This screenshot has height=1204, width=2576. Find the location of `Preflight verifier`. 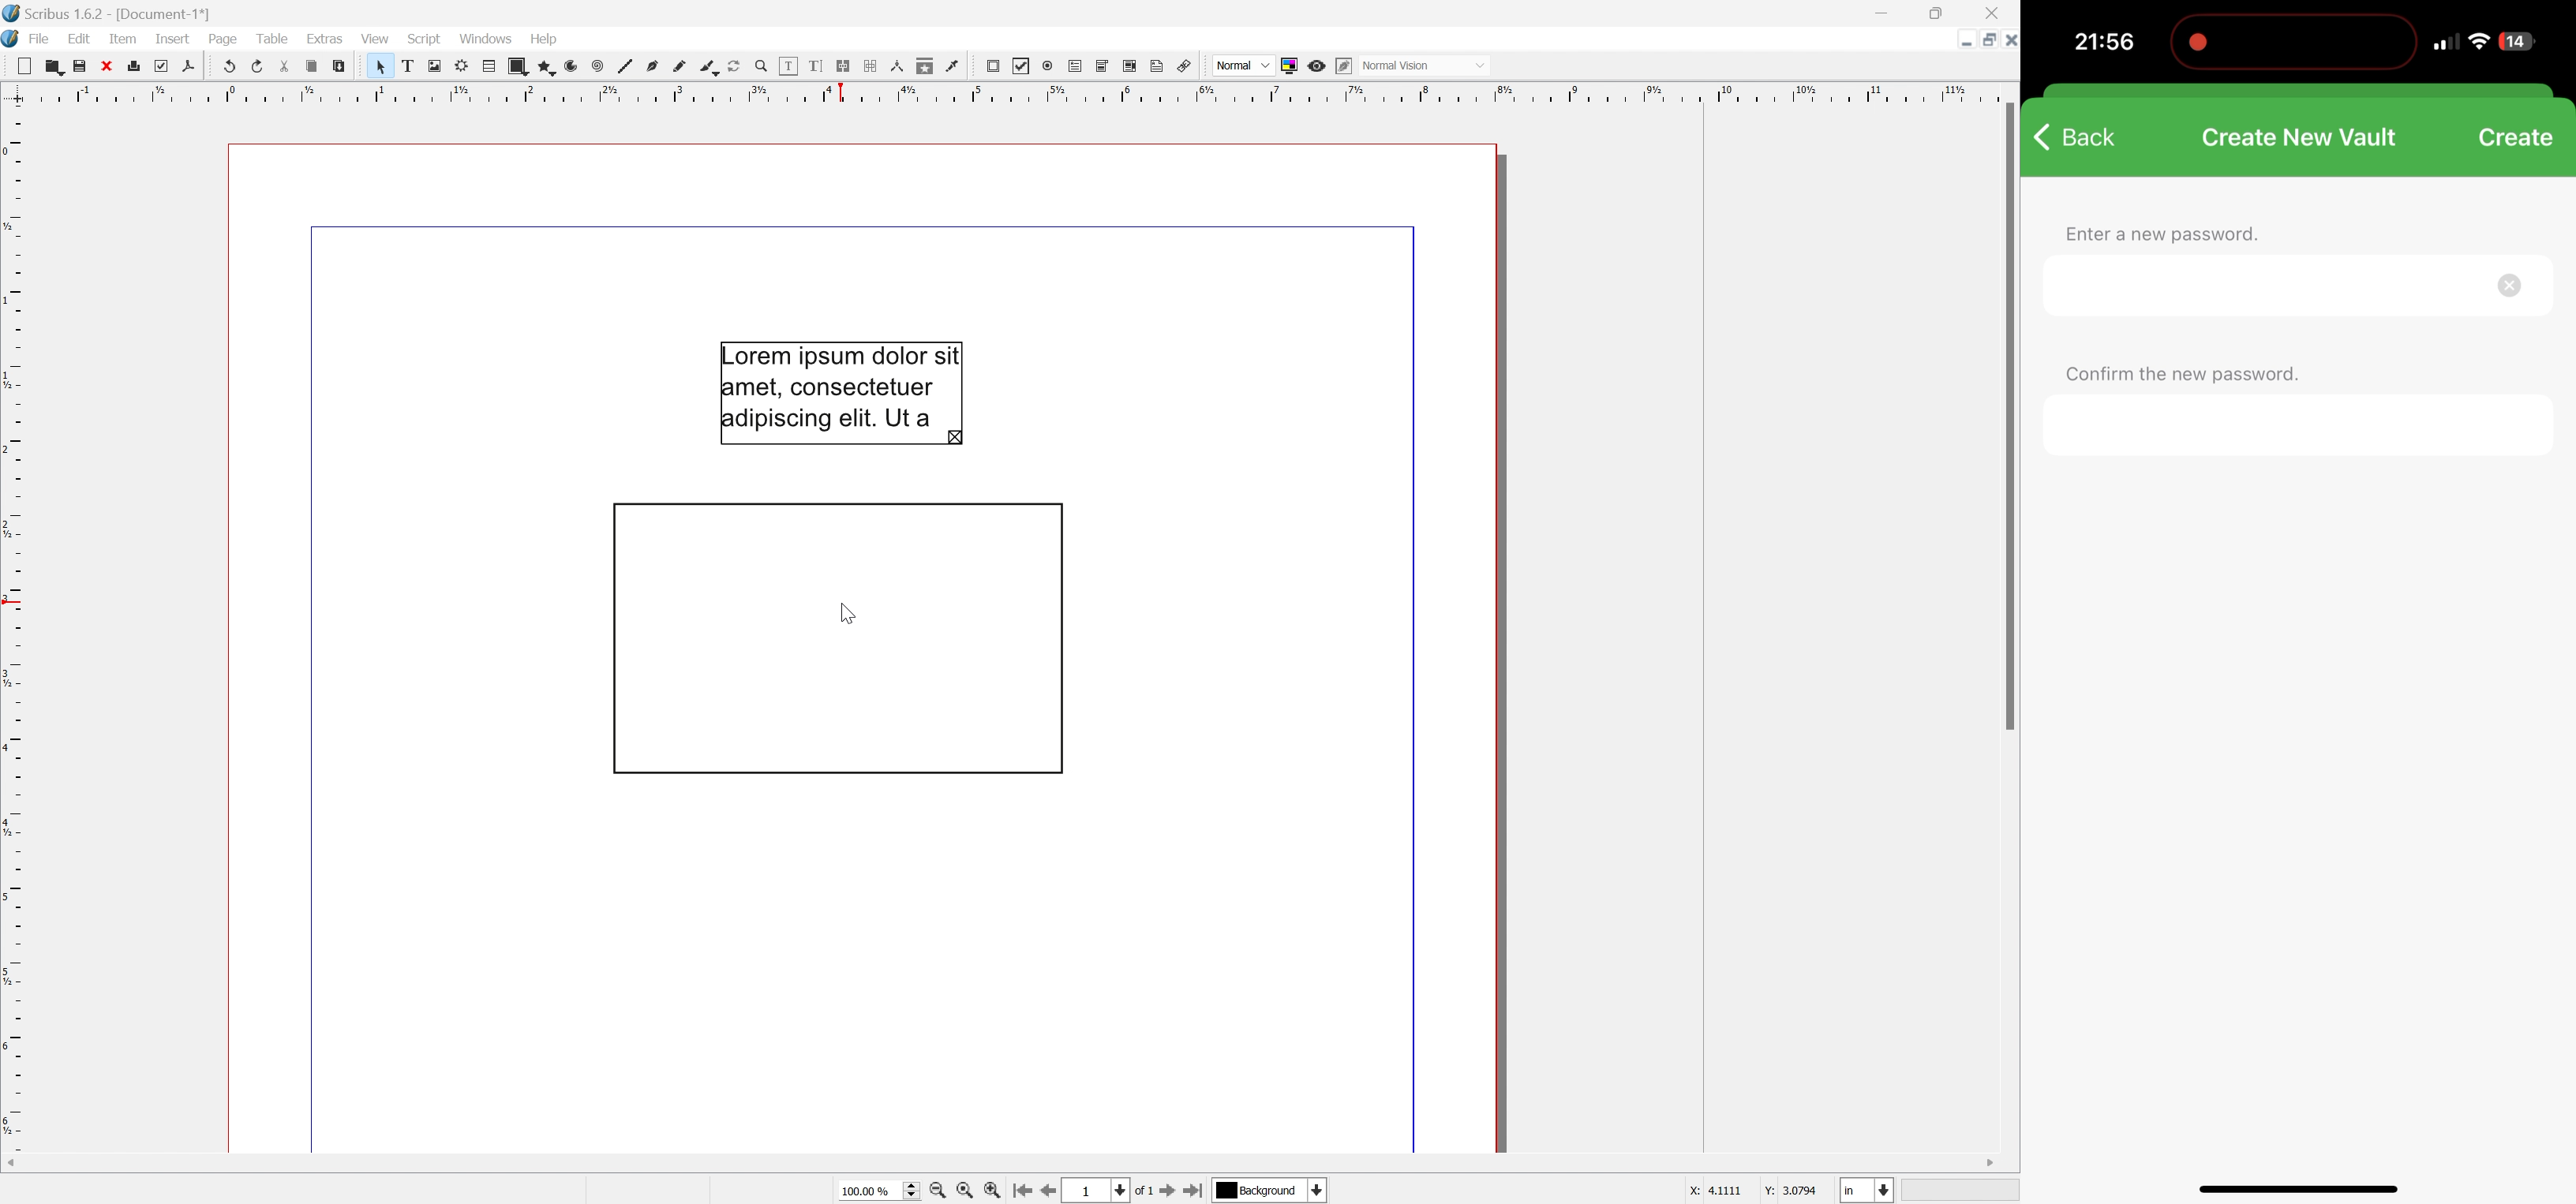

Preflight verifier is located at coordinates (160, 67).